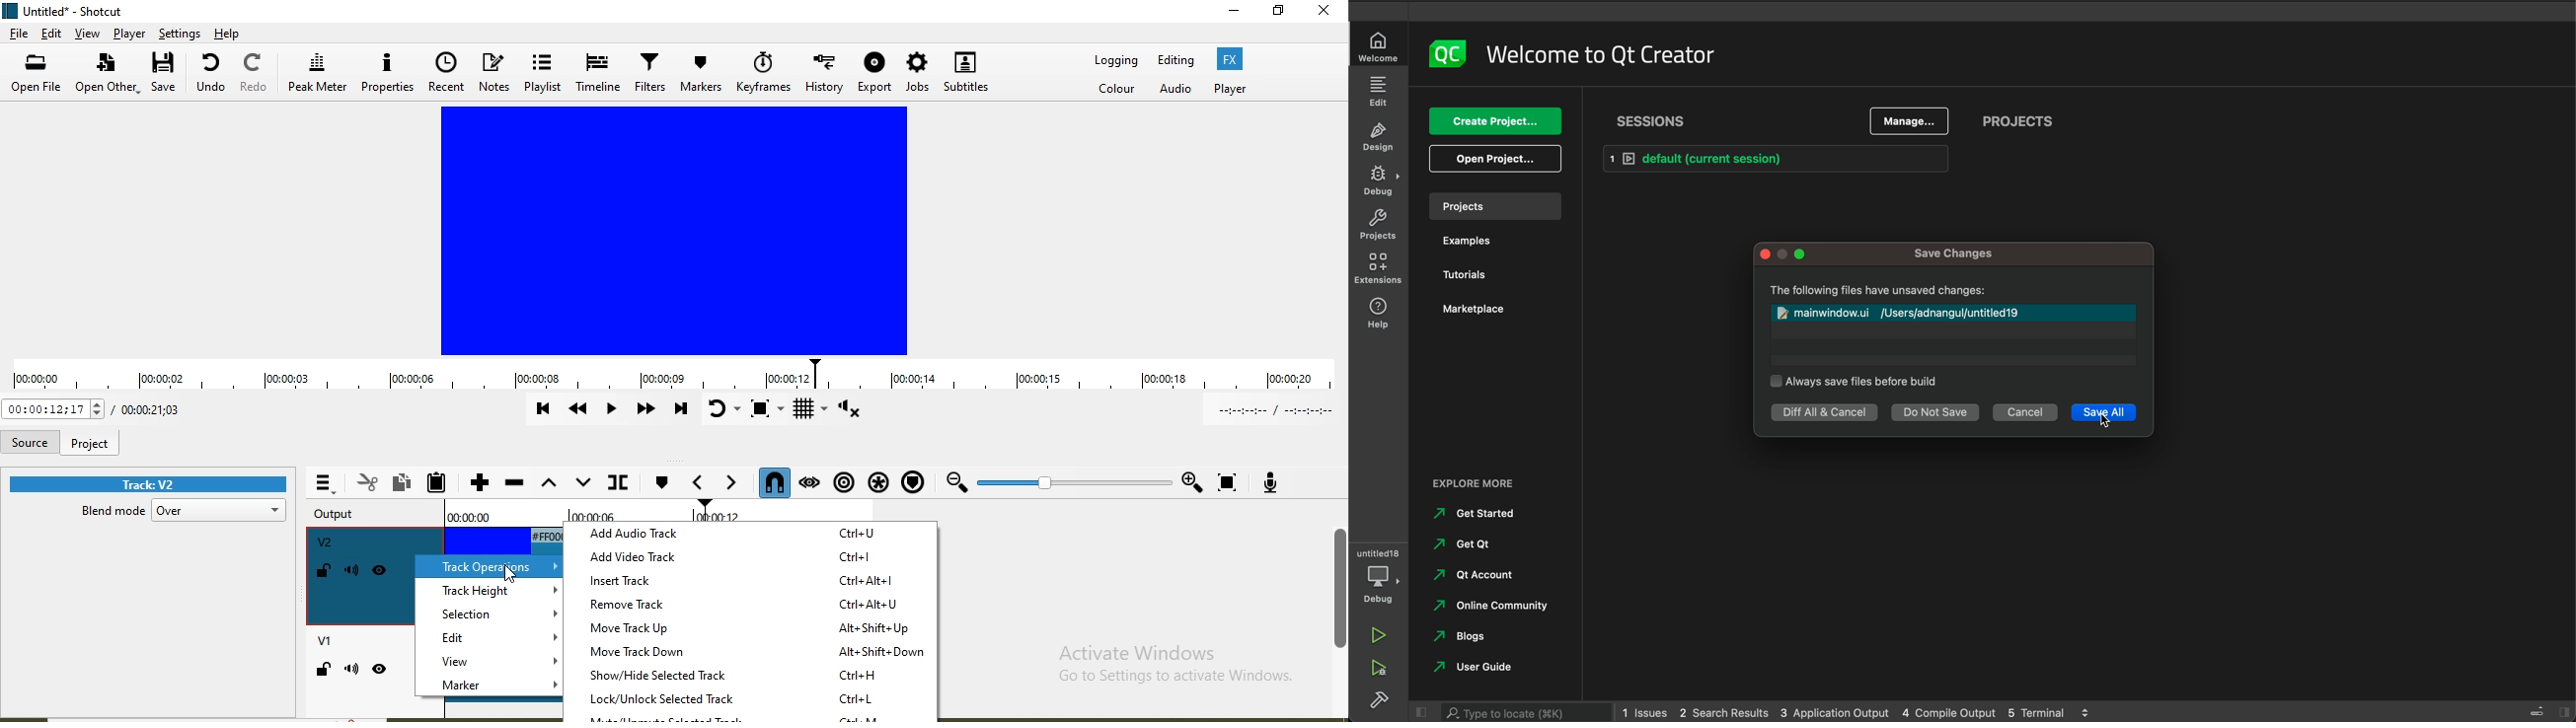 The width and height of the screenshot is (2576, 728). Describe the element at coordinates (774, 483) in the screenshot. I see `Snap` at that location.